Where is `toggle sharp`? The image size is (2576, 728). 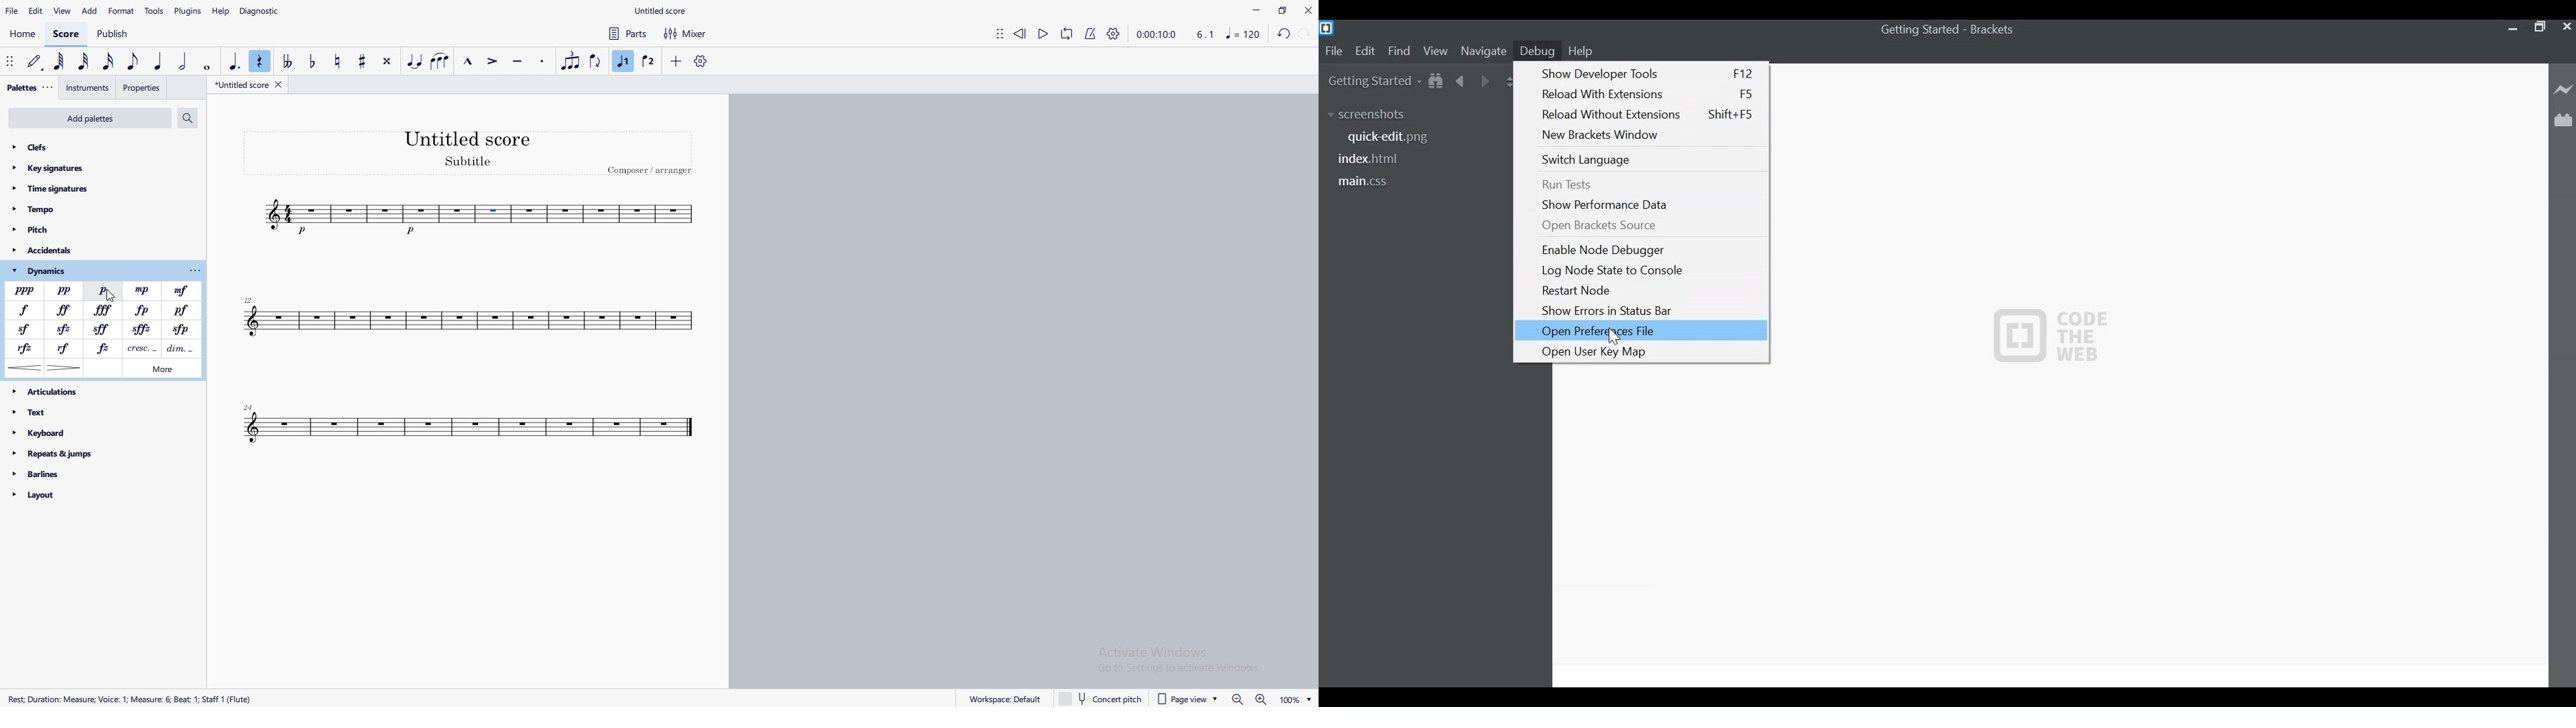
toggle sharp is located at coordinates (362, 61).